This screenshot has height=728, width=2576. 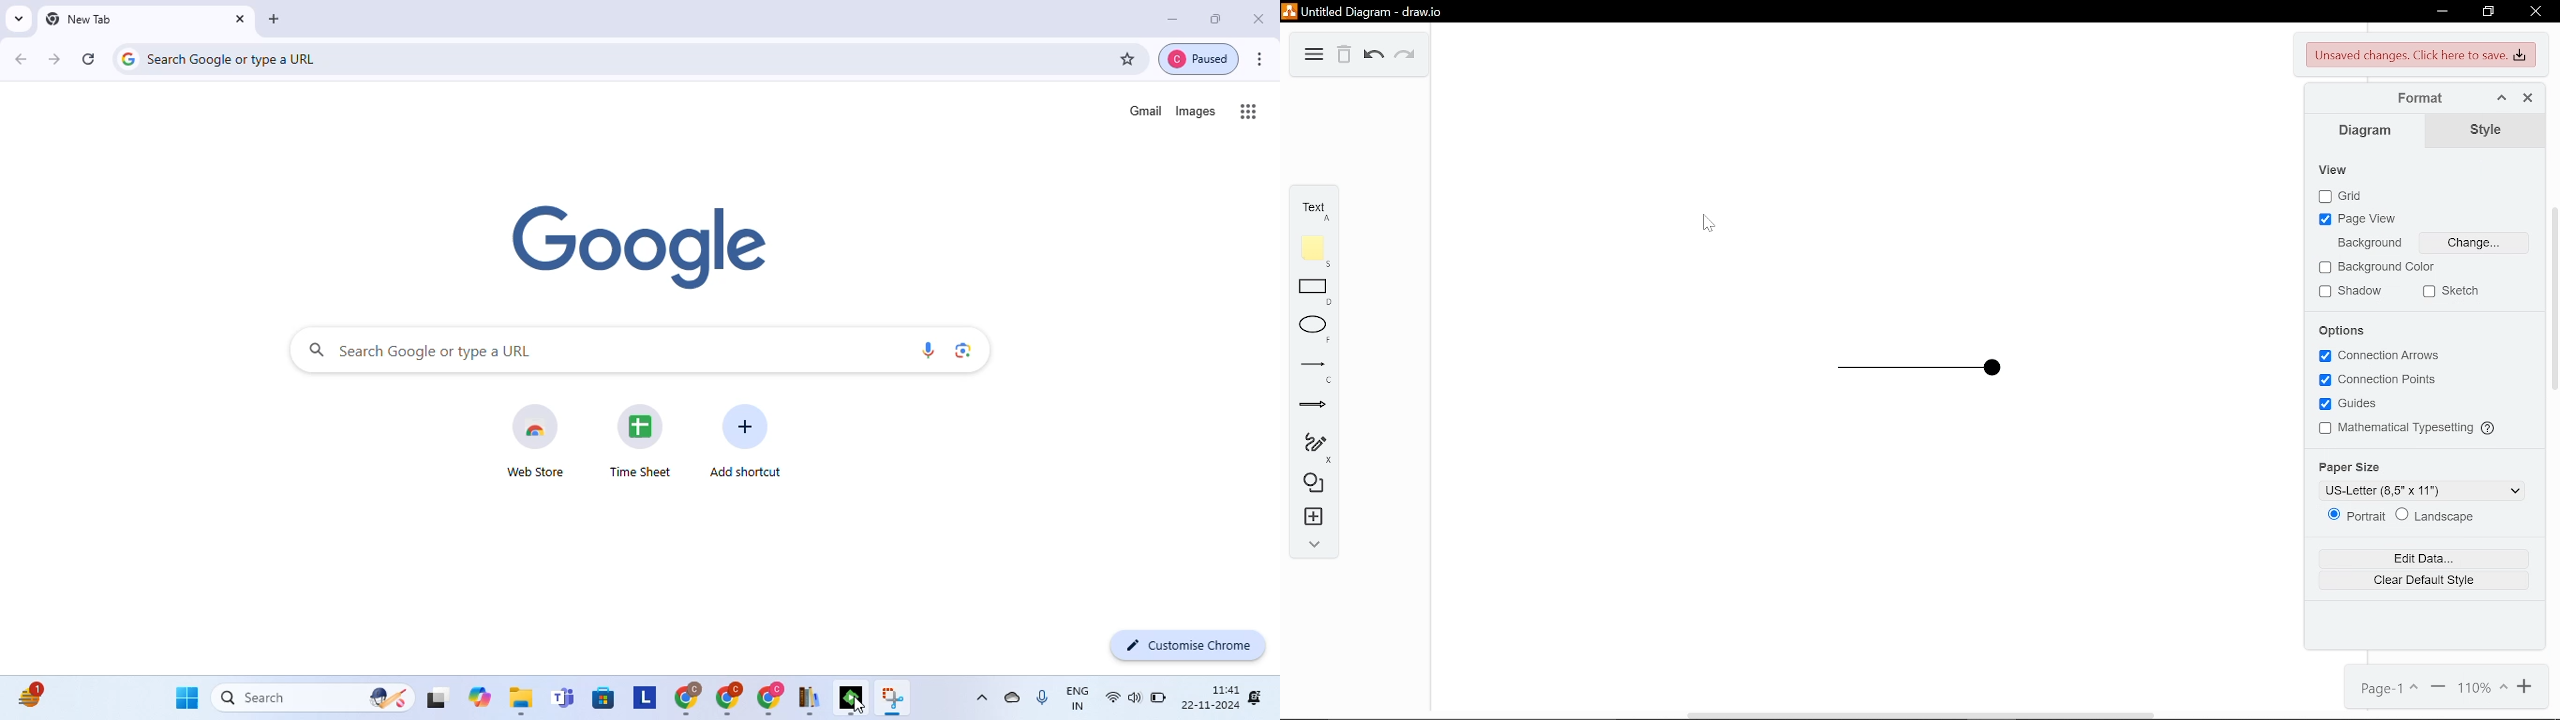 I want to click on Redo, so click(x=1406, y=56).